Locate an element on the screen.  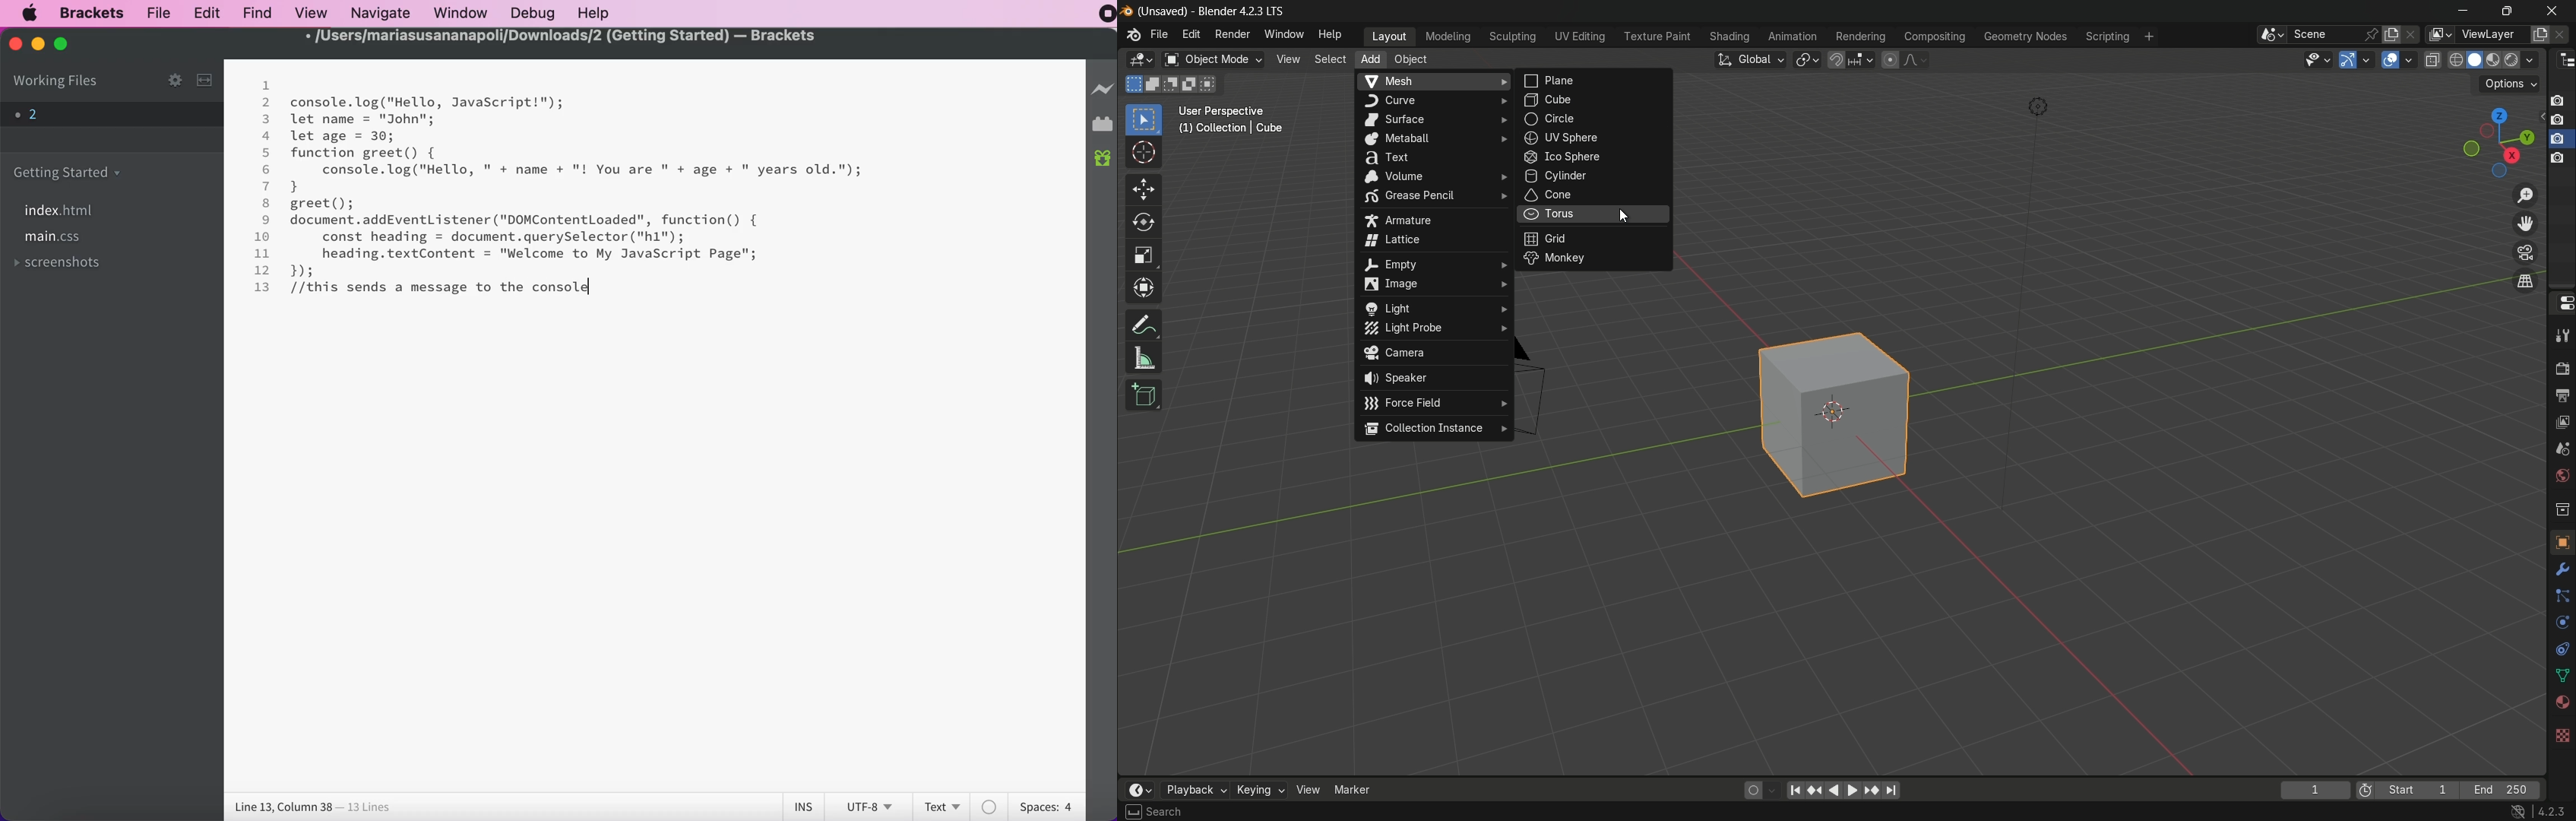
10 is located at coordinates (264, 237).